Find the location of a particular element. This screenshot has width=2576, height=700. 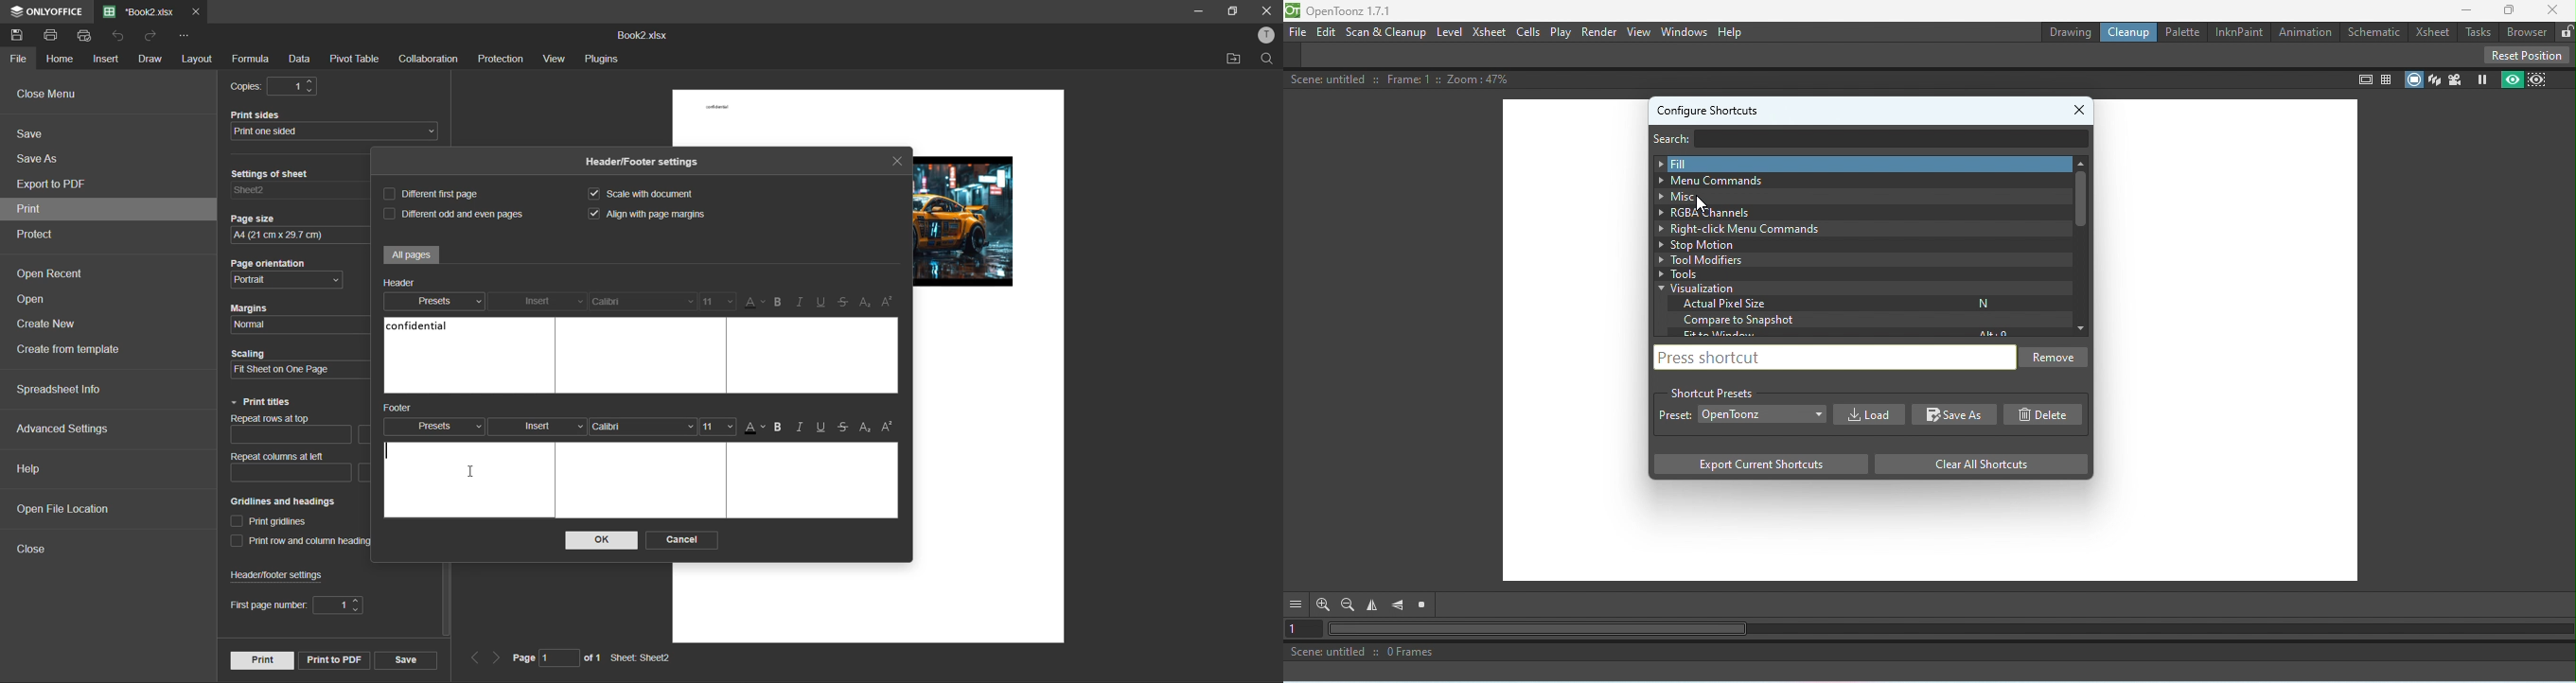

spreadsheet info is located at coordinates (60, 388).